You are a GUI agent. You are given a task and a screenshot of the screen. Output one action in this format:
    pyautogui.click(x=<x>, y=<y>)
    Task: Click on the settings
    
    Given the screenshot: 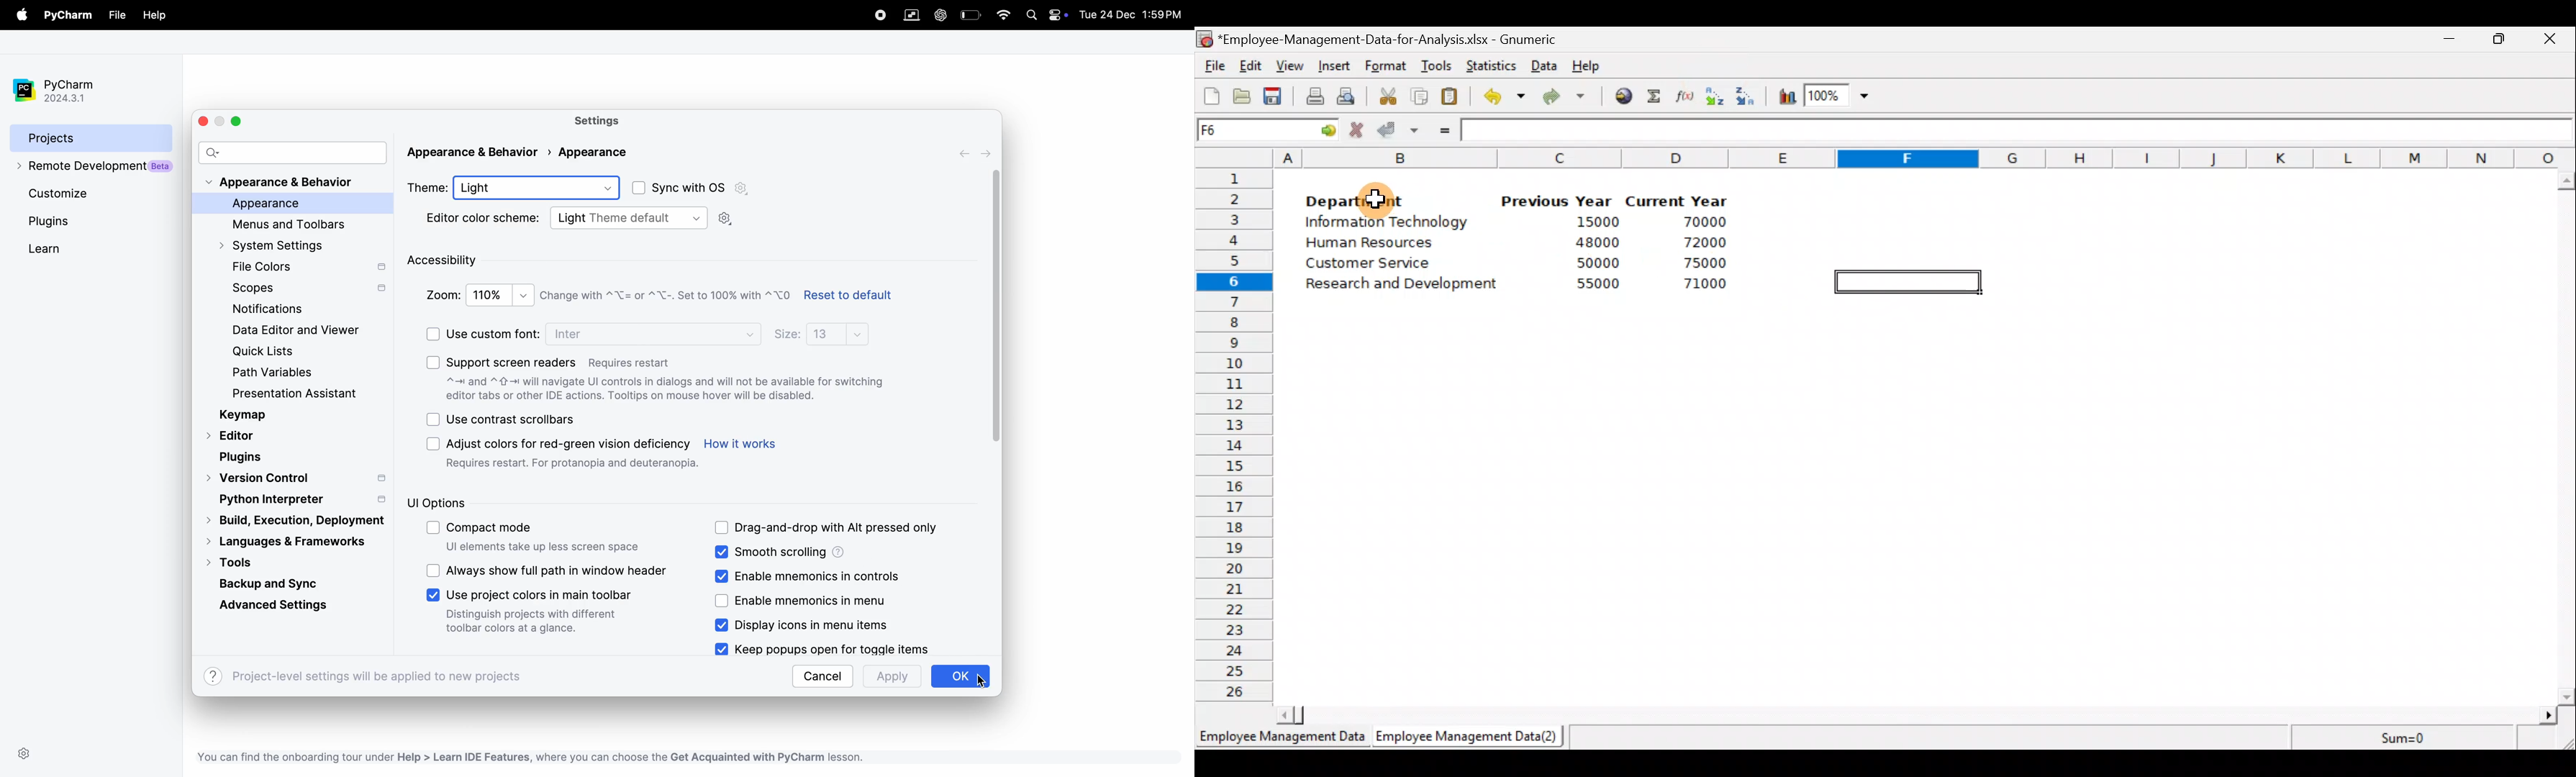 What is the action you would take?
    pyautogui.click(x=611, y=121)
    